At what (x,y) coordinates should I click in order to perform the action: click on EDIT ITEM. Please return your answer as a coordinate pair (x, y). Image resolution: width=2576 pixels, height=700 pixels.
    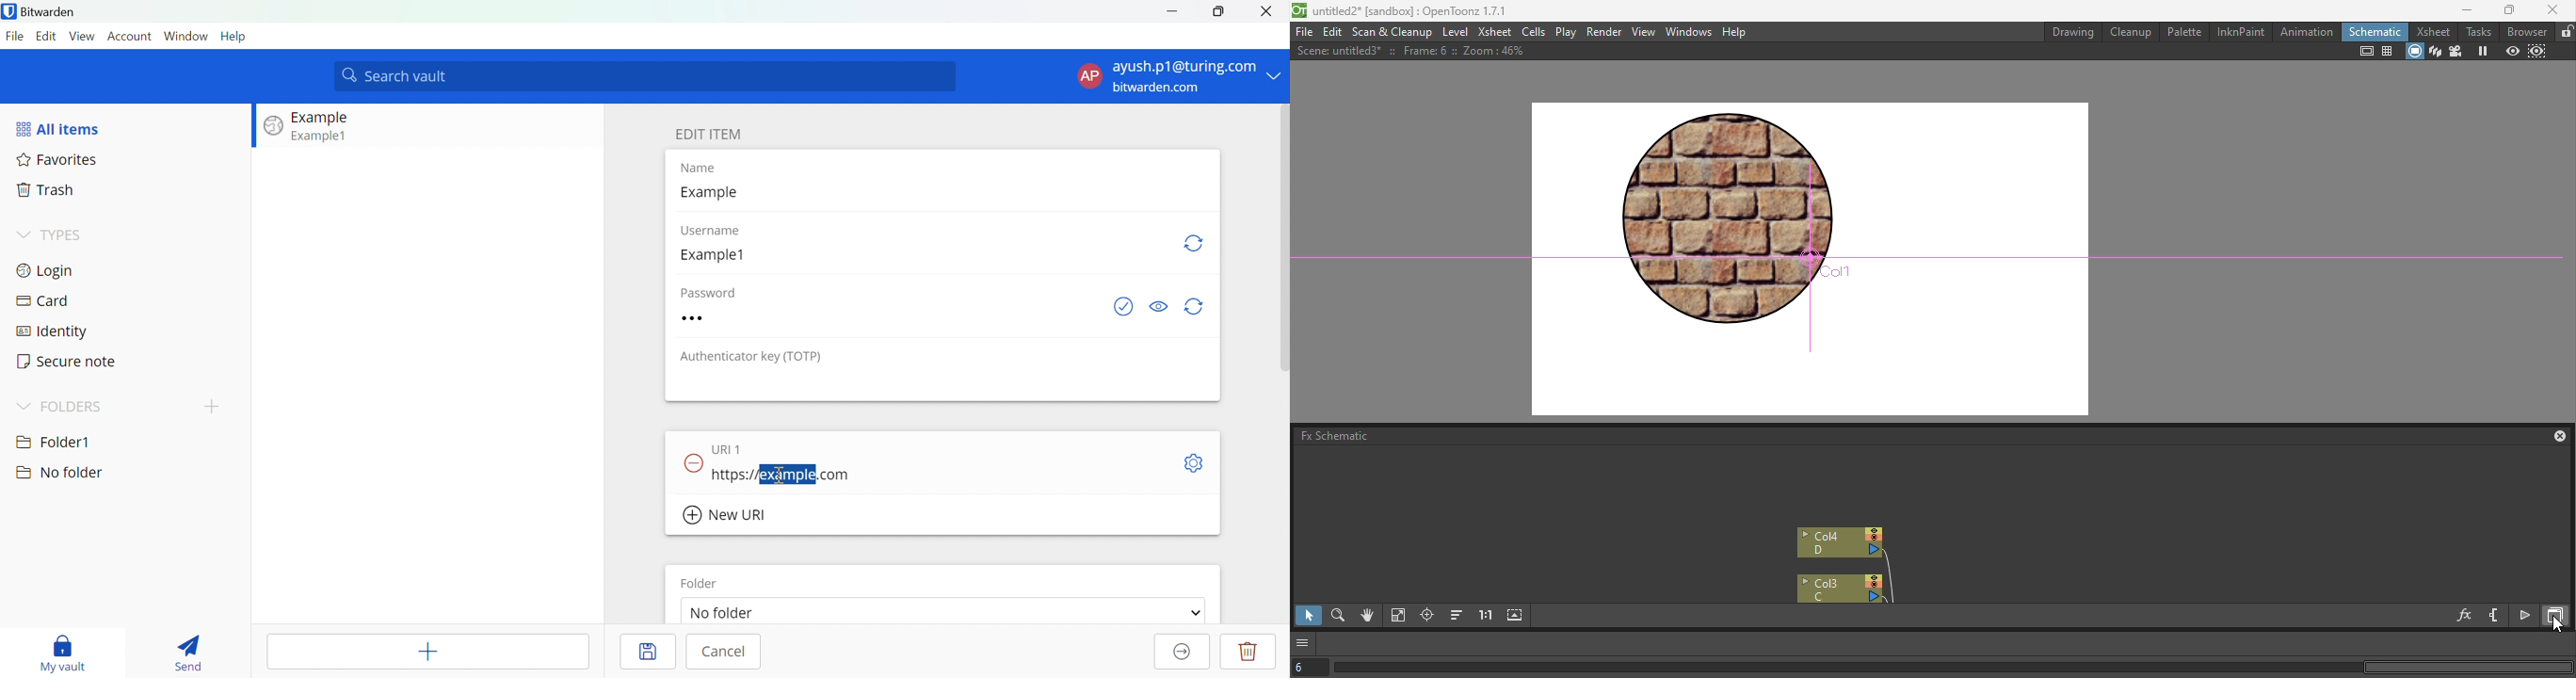
    Looking at the image, I should click on (708, 134).